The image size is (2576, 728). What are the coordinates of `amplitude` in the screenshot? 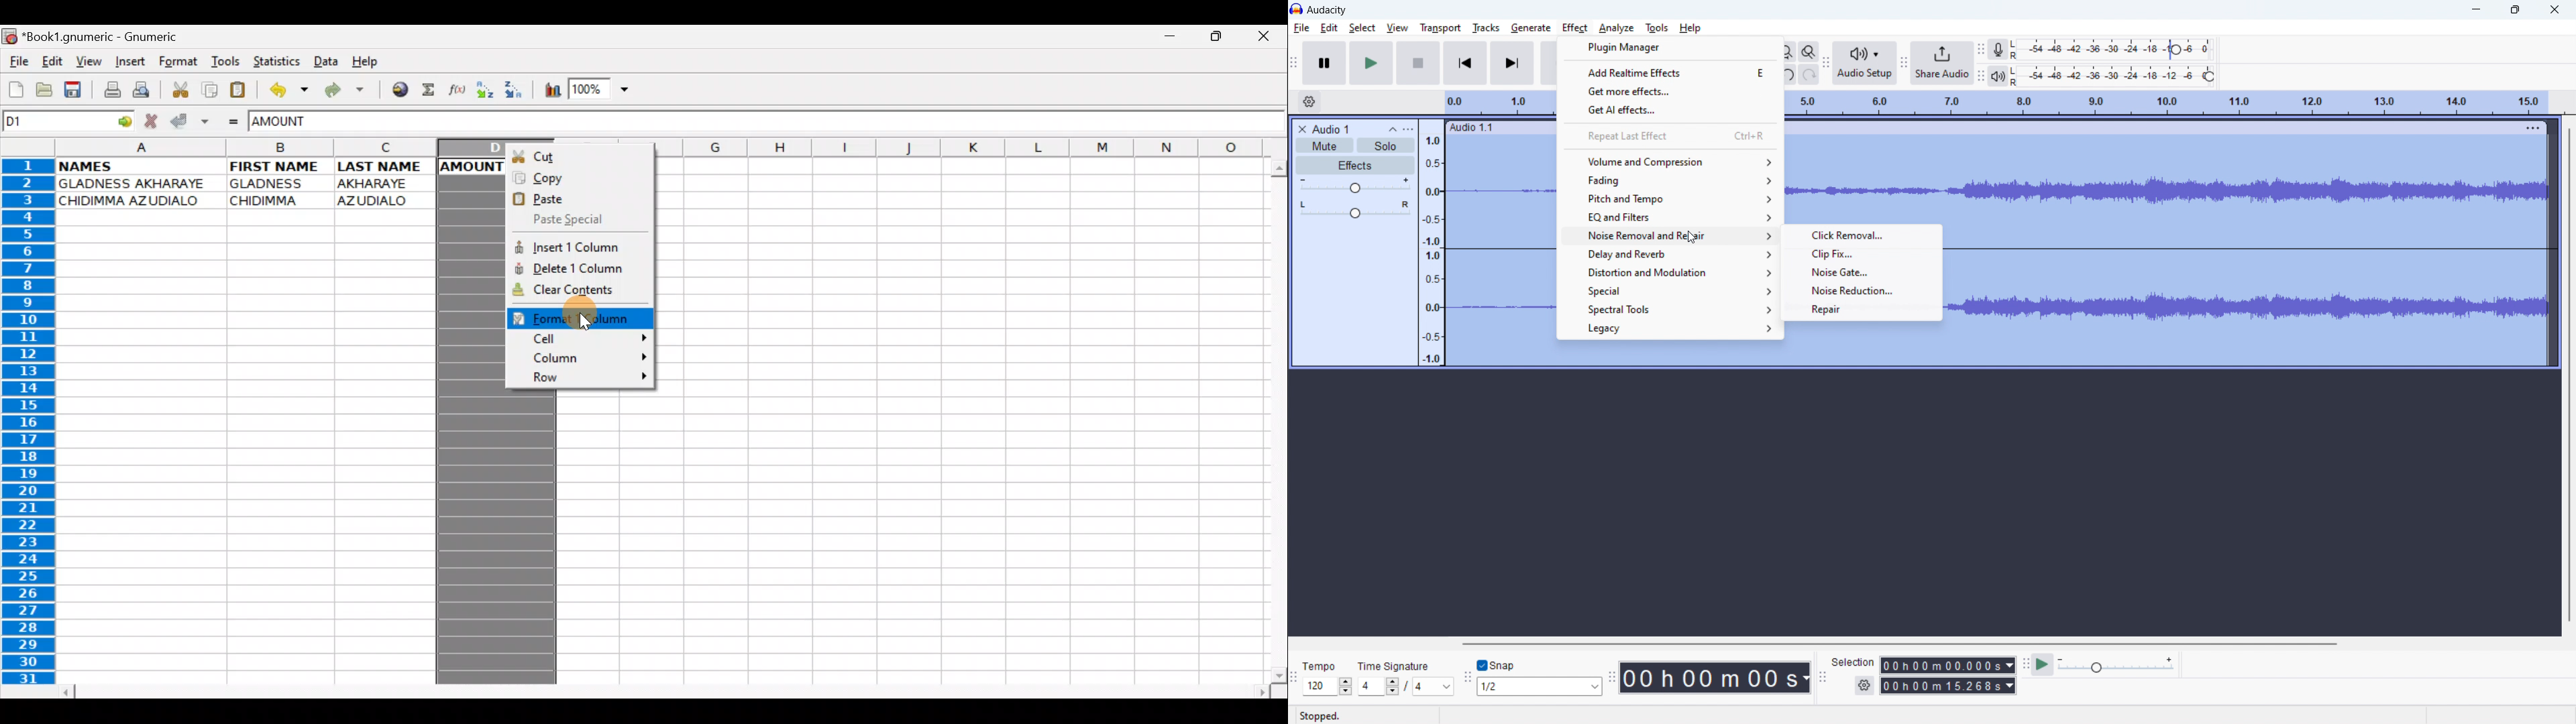 It's located at (1432, 243).